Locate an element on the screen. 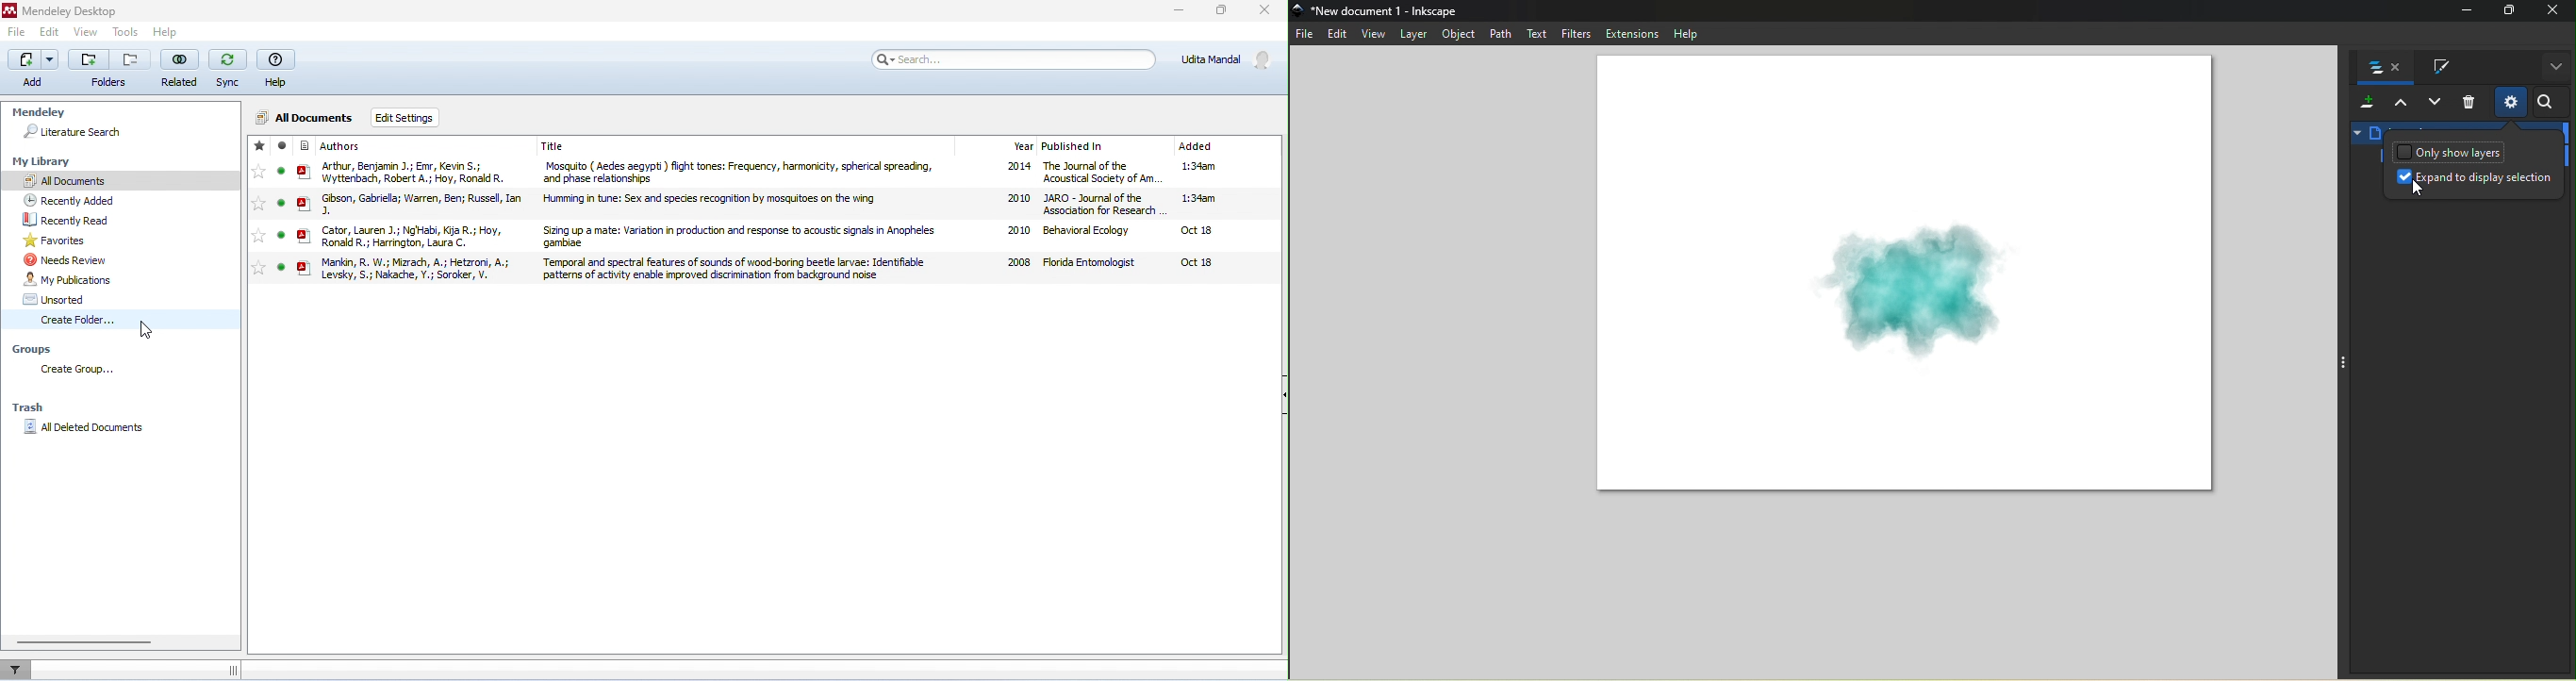 The height and width of the screenshot is (700, 2576). unsorted is located at coordinates (129, 299).